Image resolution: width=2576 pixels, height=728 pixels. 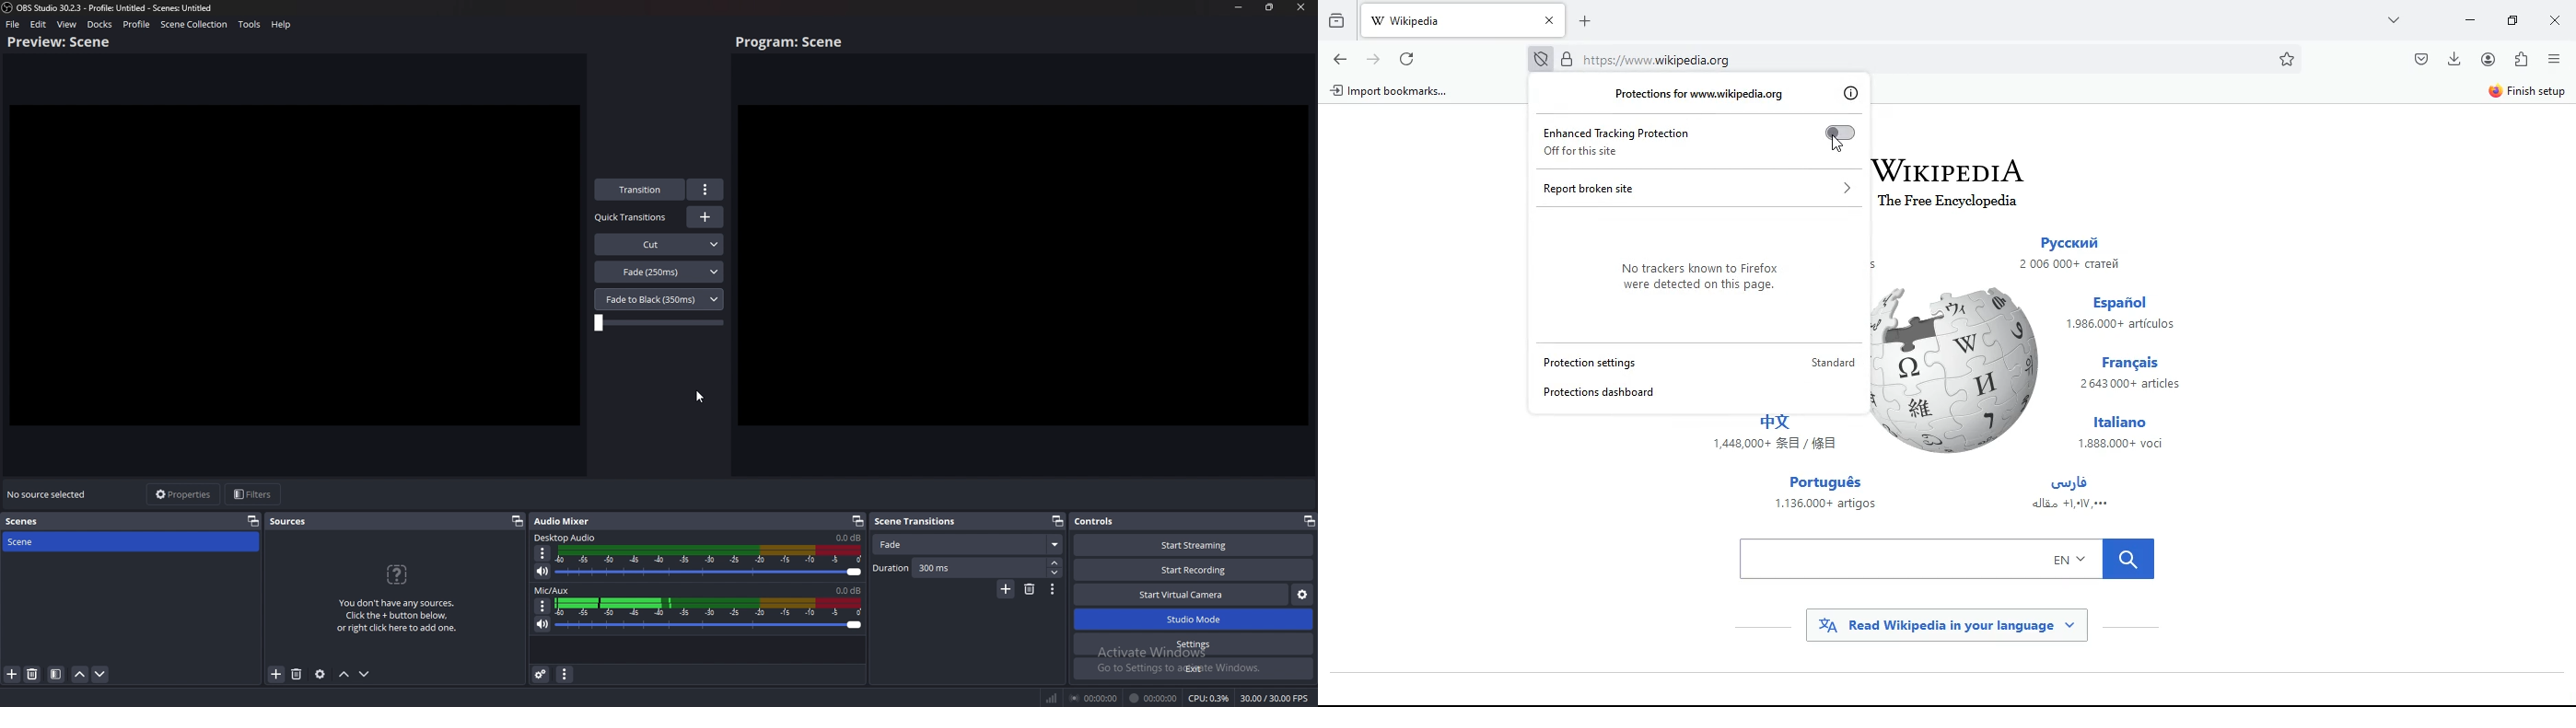 I want to click on Cut, so click(x=660, y=243).